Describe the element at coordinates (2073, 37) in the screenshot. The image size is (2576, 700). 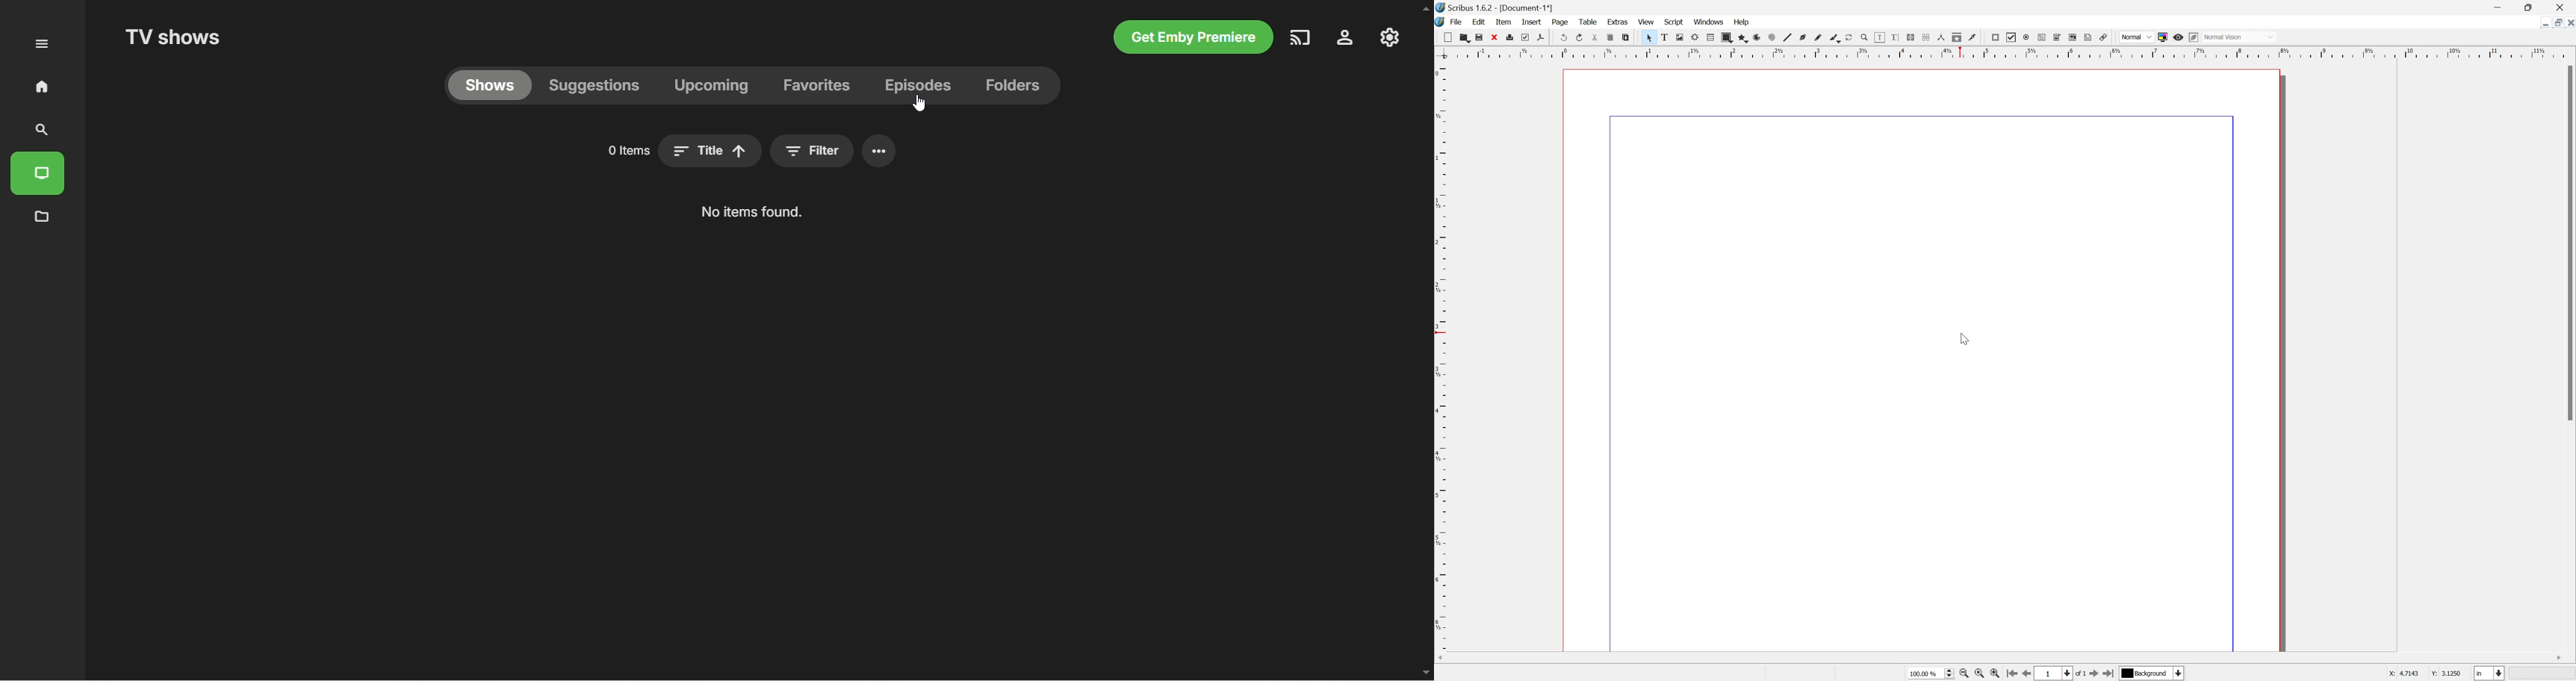
I see `PDF list box` at that location.